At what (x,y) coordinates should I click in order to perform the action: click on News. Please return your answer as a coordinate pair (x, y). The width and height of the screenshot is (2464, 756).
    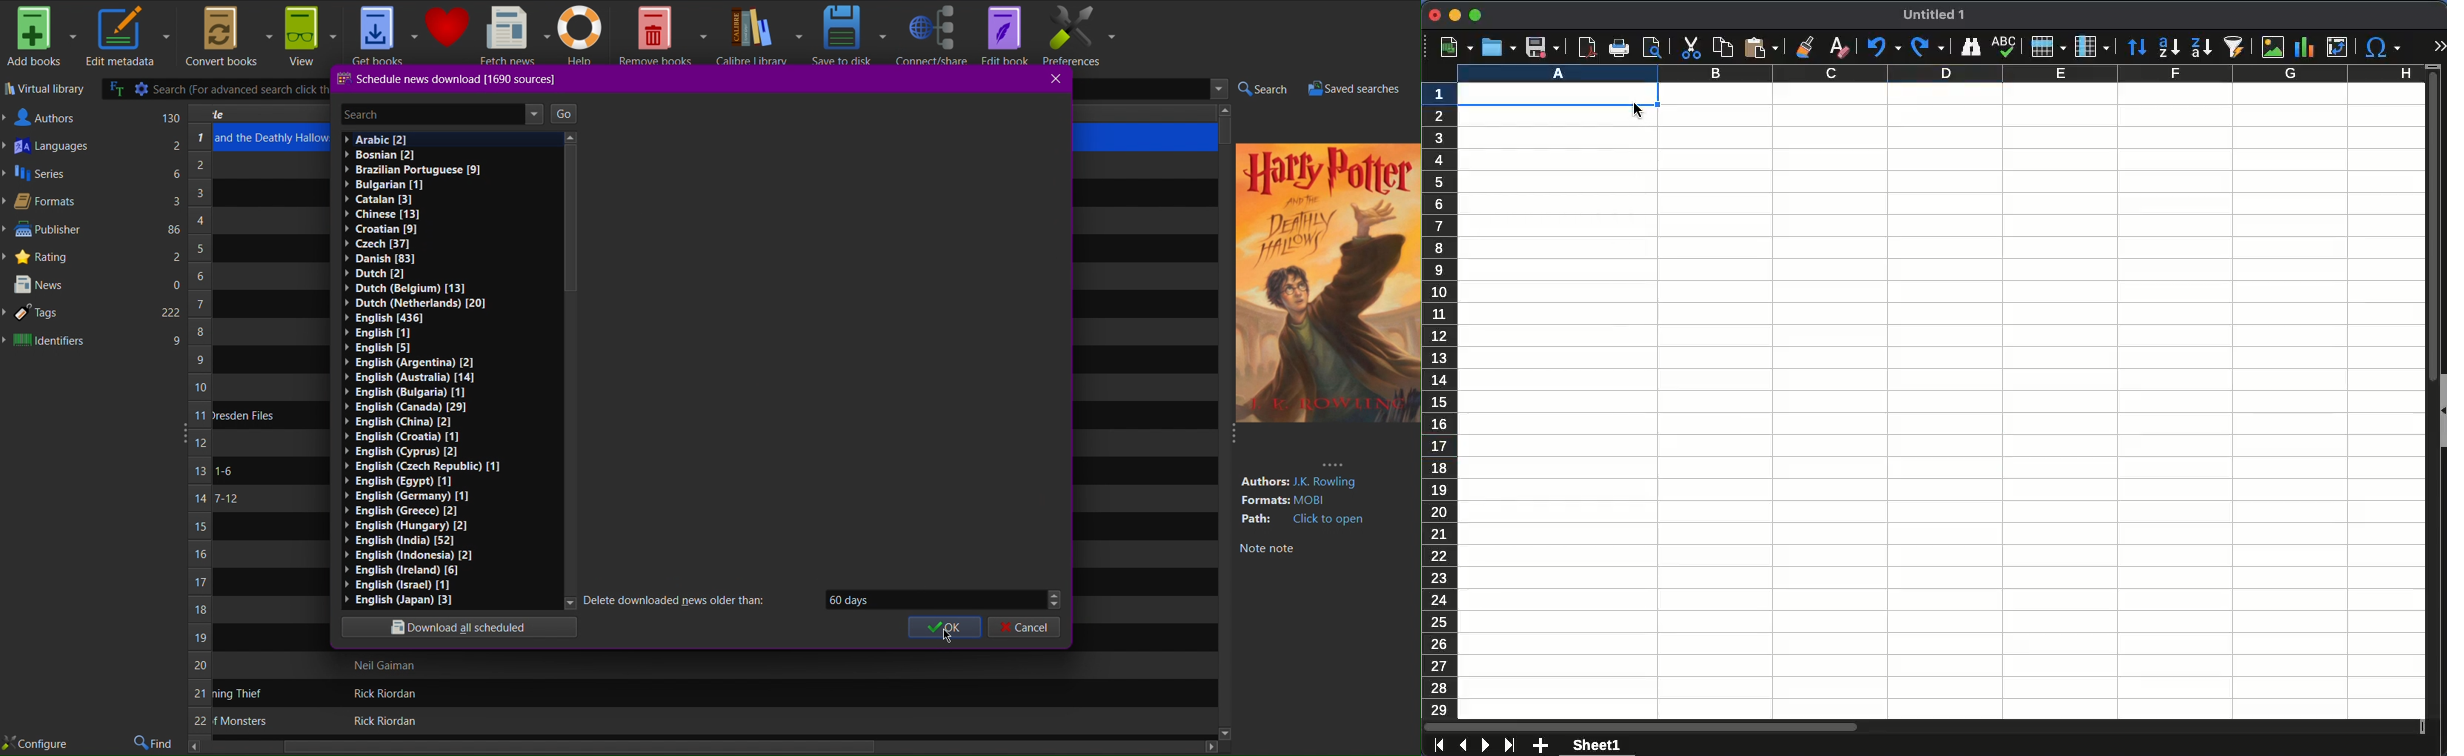
    Looking at the image, I should click on (95, 286).